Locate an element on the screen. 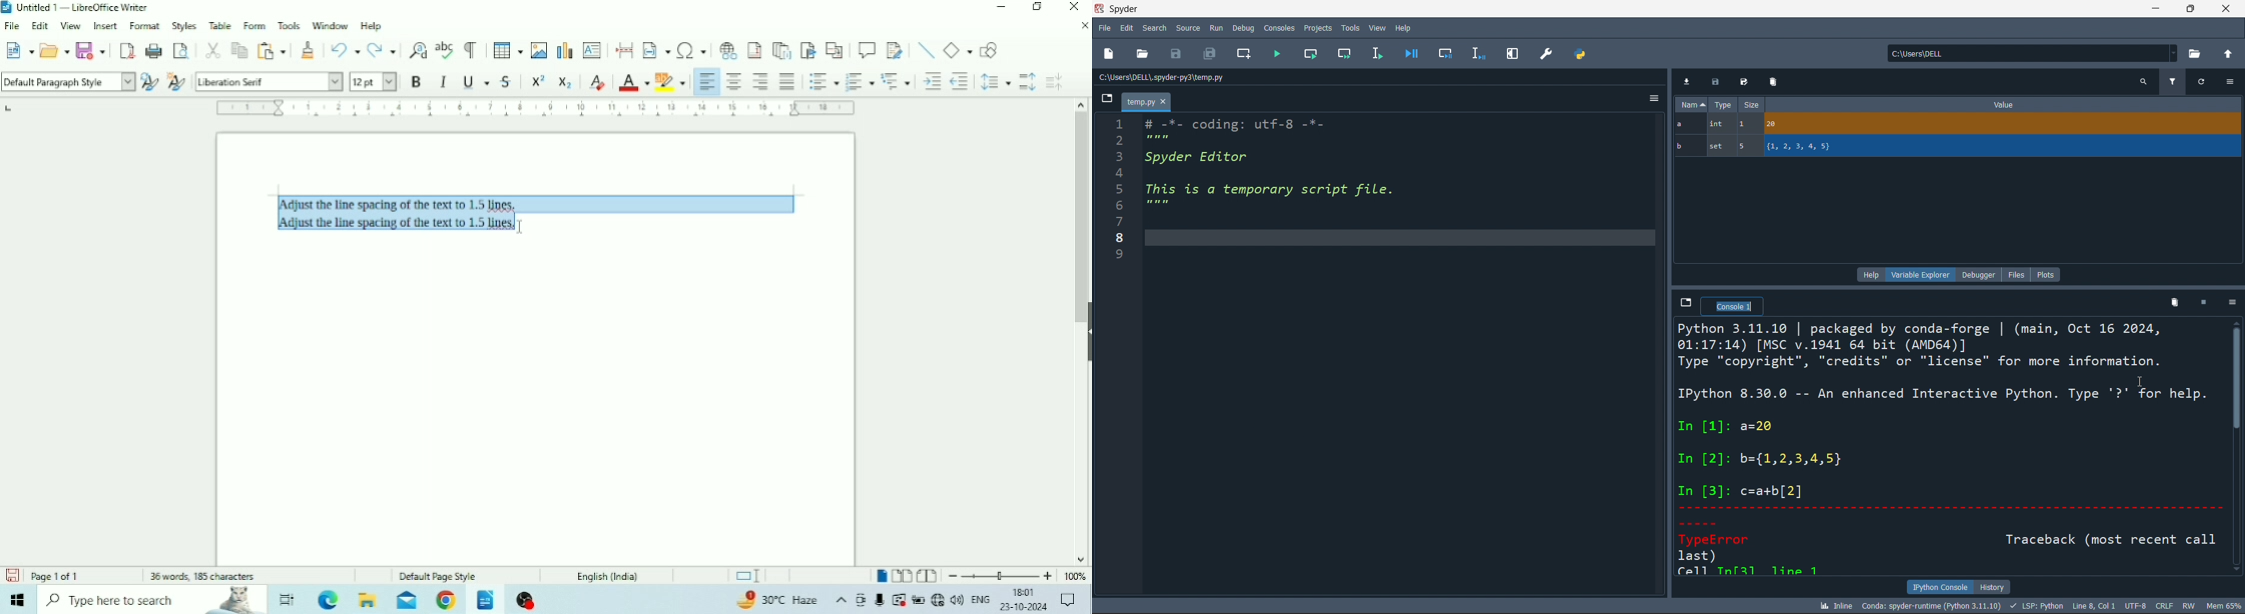  minimize is located at coordinates (2154, 8).